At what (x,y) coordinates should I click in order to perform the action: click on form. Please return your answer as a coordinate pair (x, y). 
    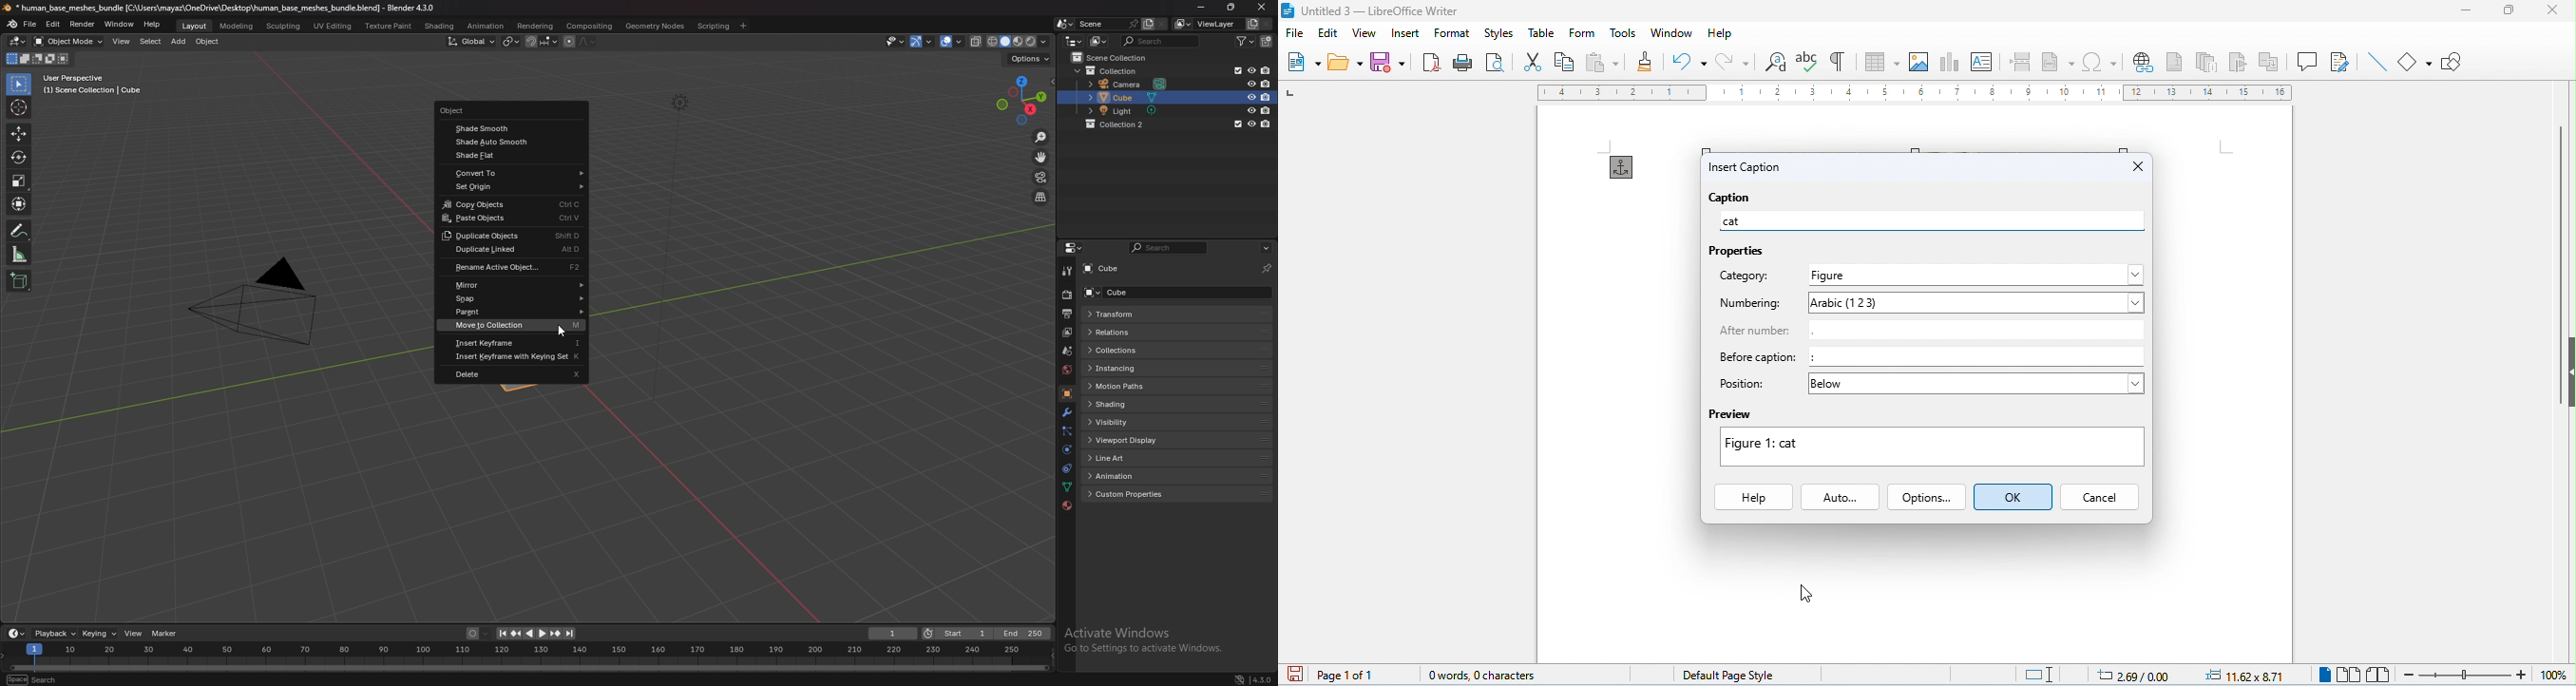
    Looking at the image, I should click on (1583, 32).